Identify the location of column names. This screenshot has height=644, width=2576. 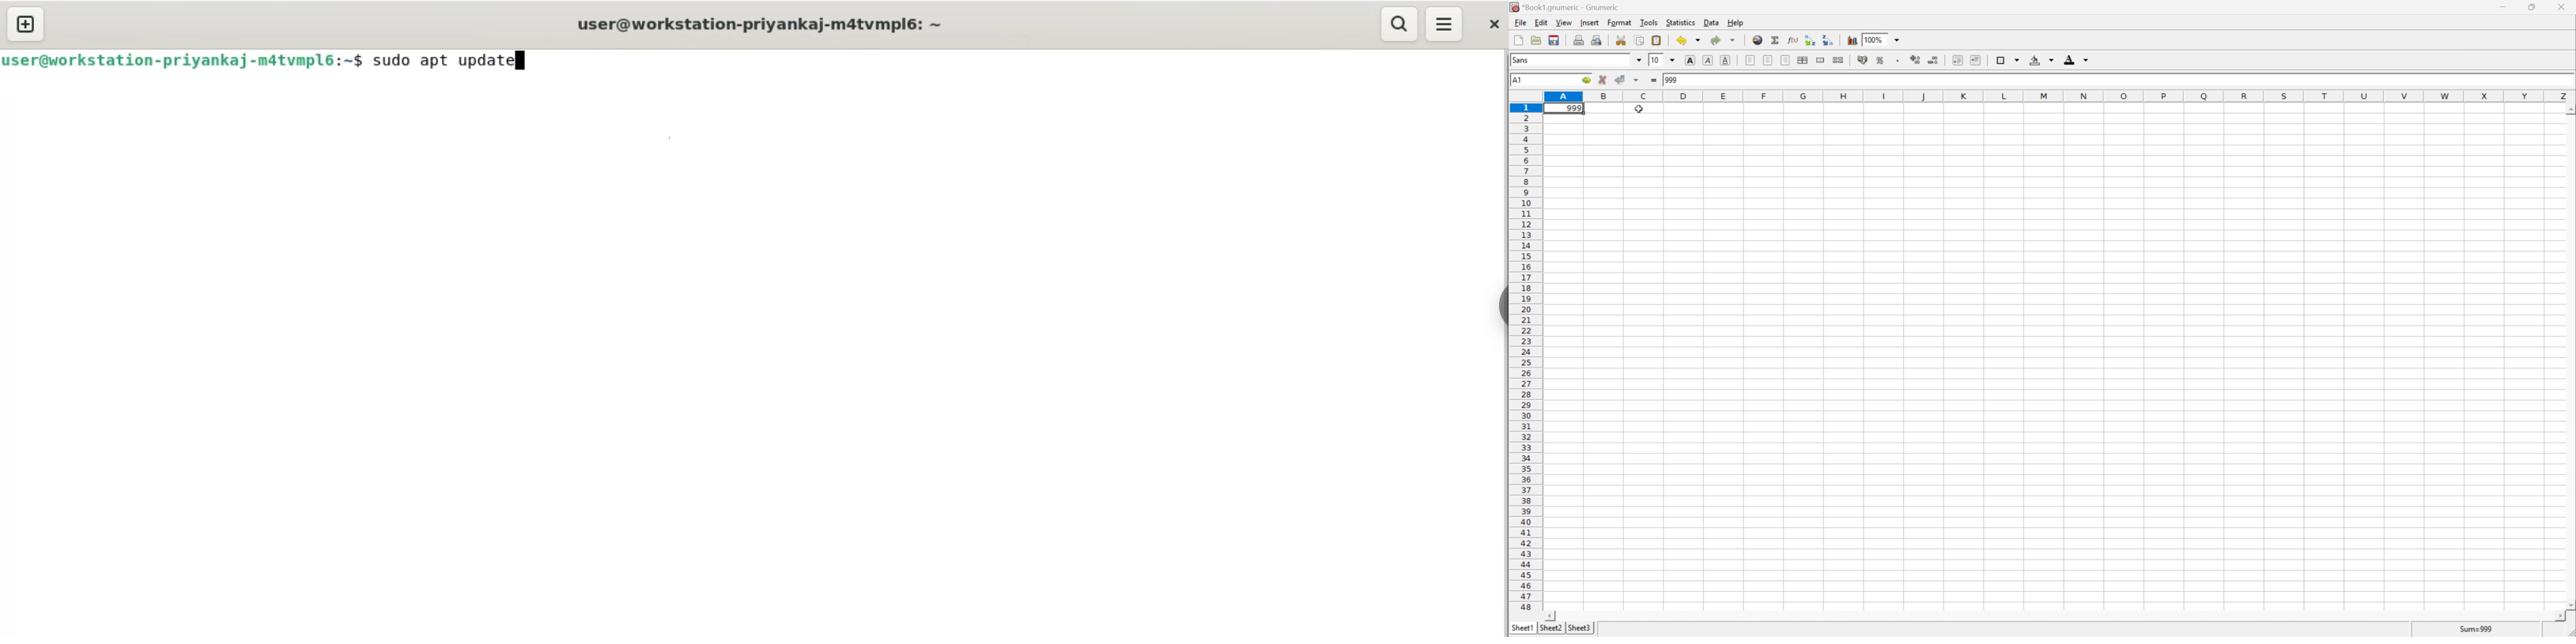
(2061, 97).